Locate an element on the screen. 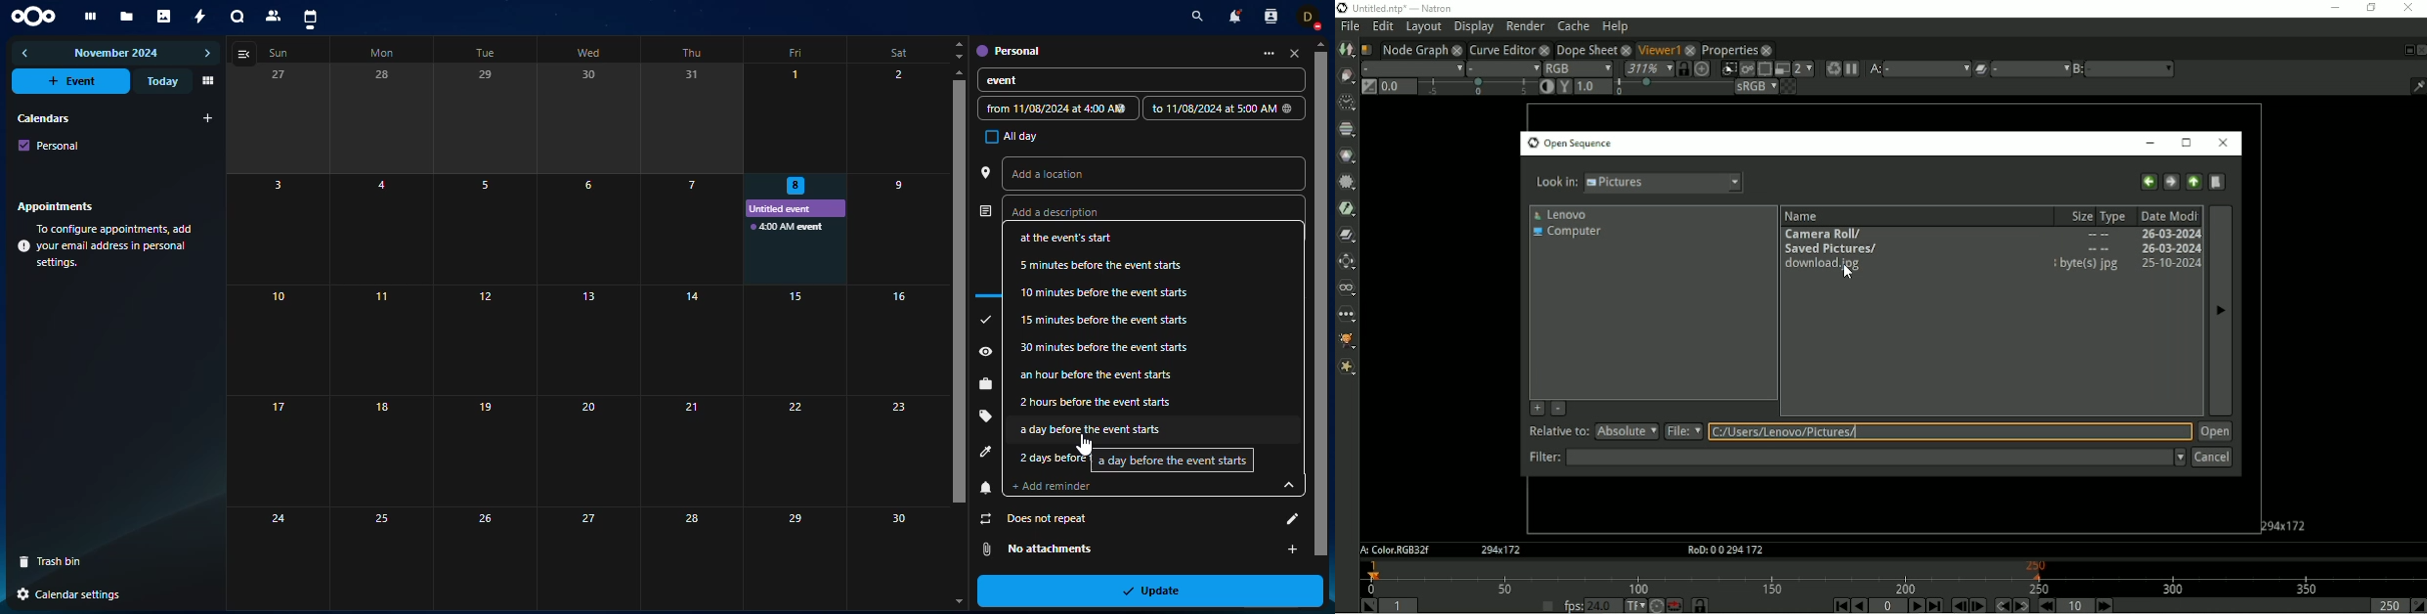 The image size is (2436, 616). no attachments is located at coordinates (1067, 549).